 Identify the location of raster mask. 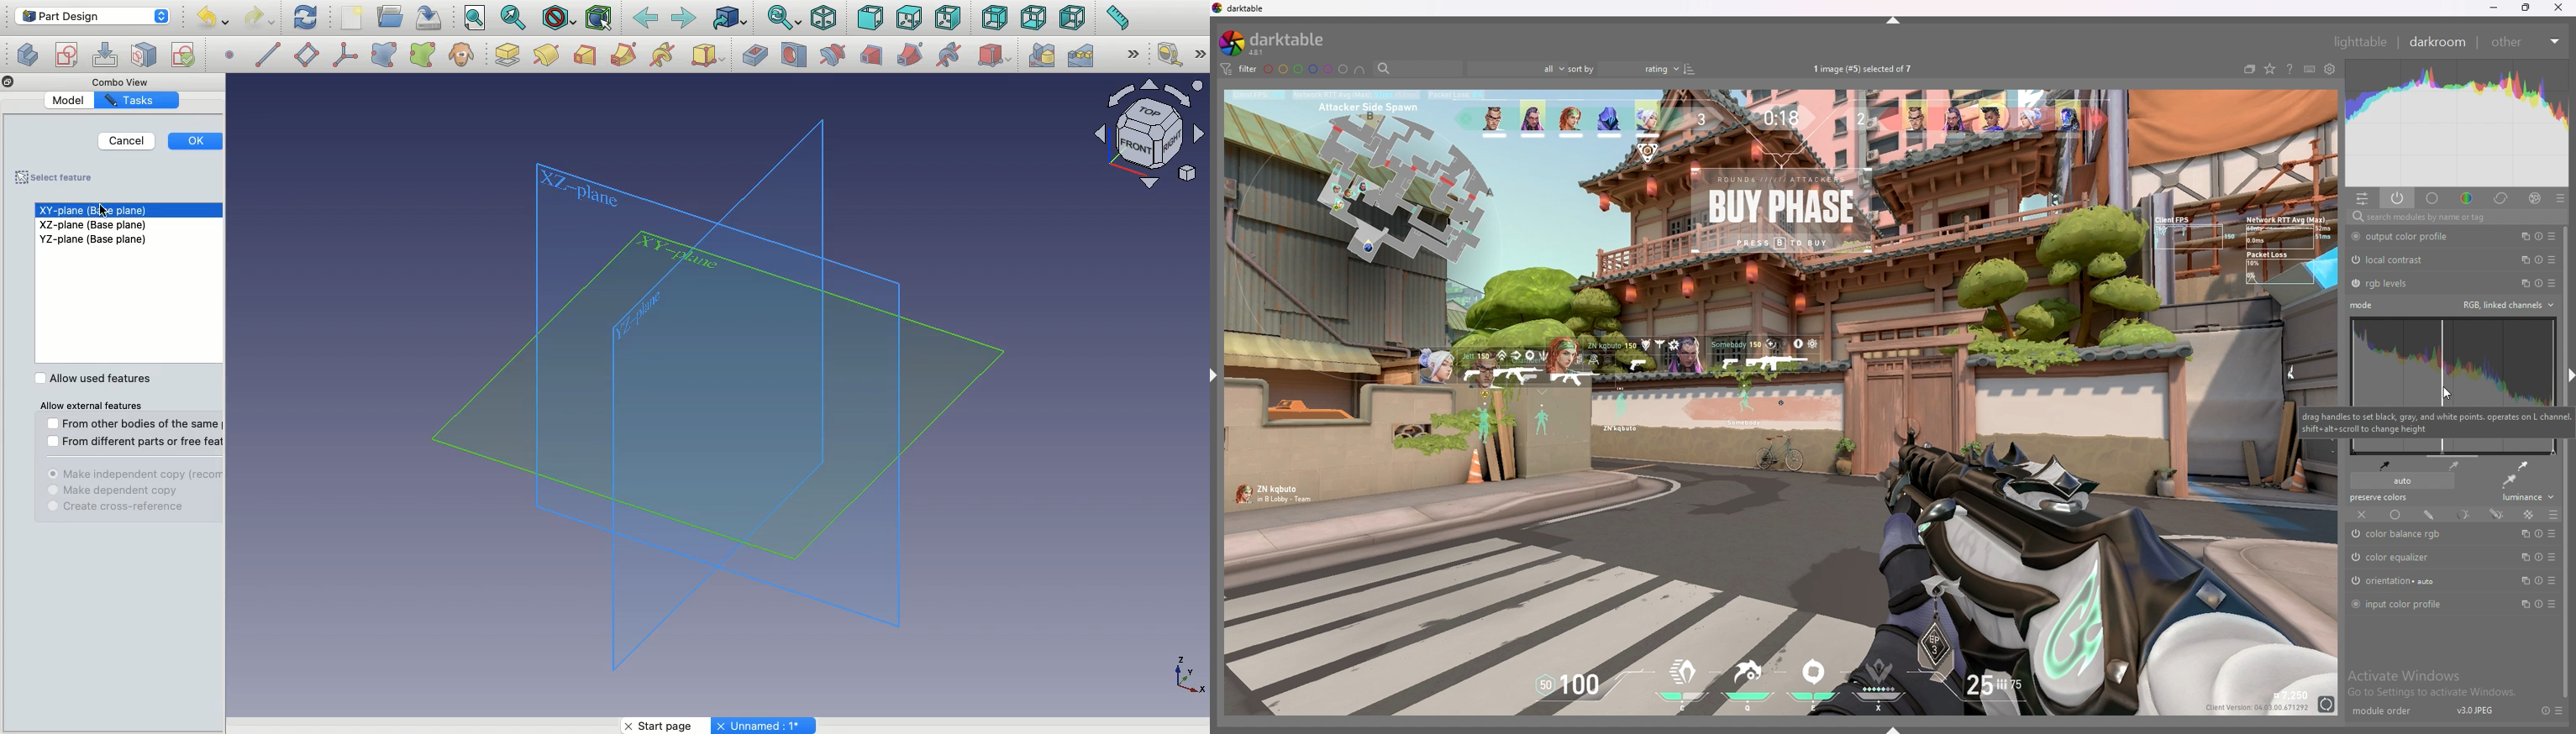
(2528, 514).